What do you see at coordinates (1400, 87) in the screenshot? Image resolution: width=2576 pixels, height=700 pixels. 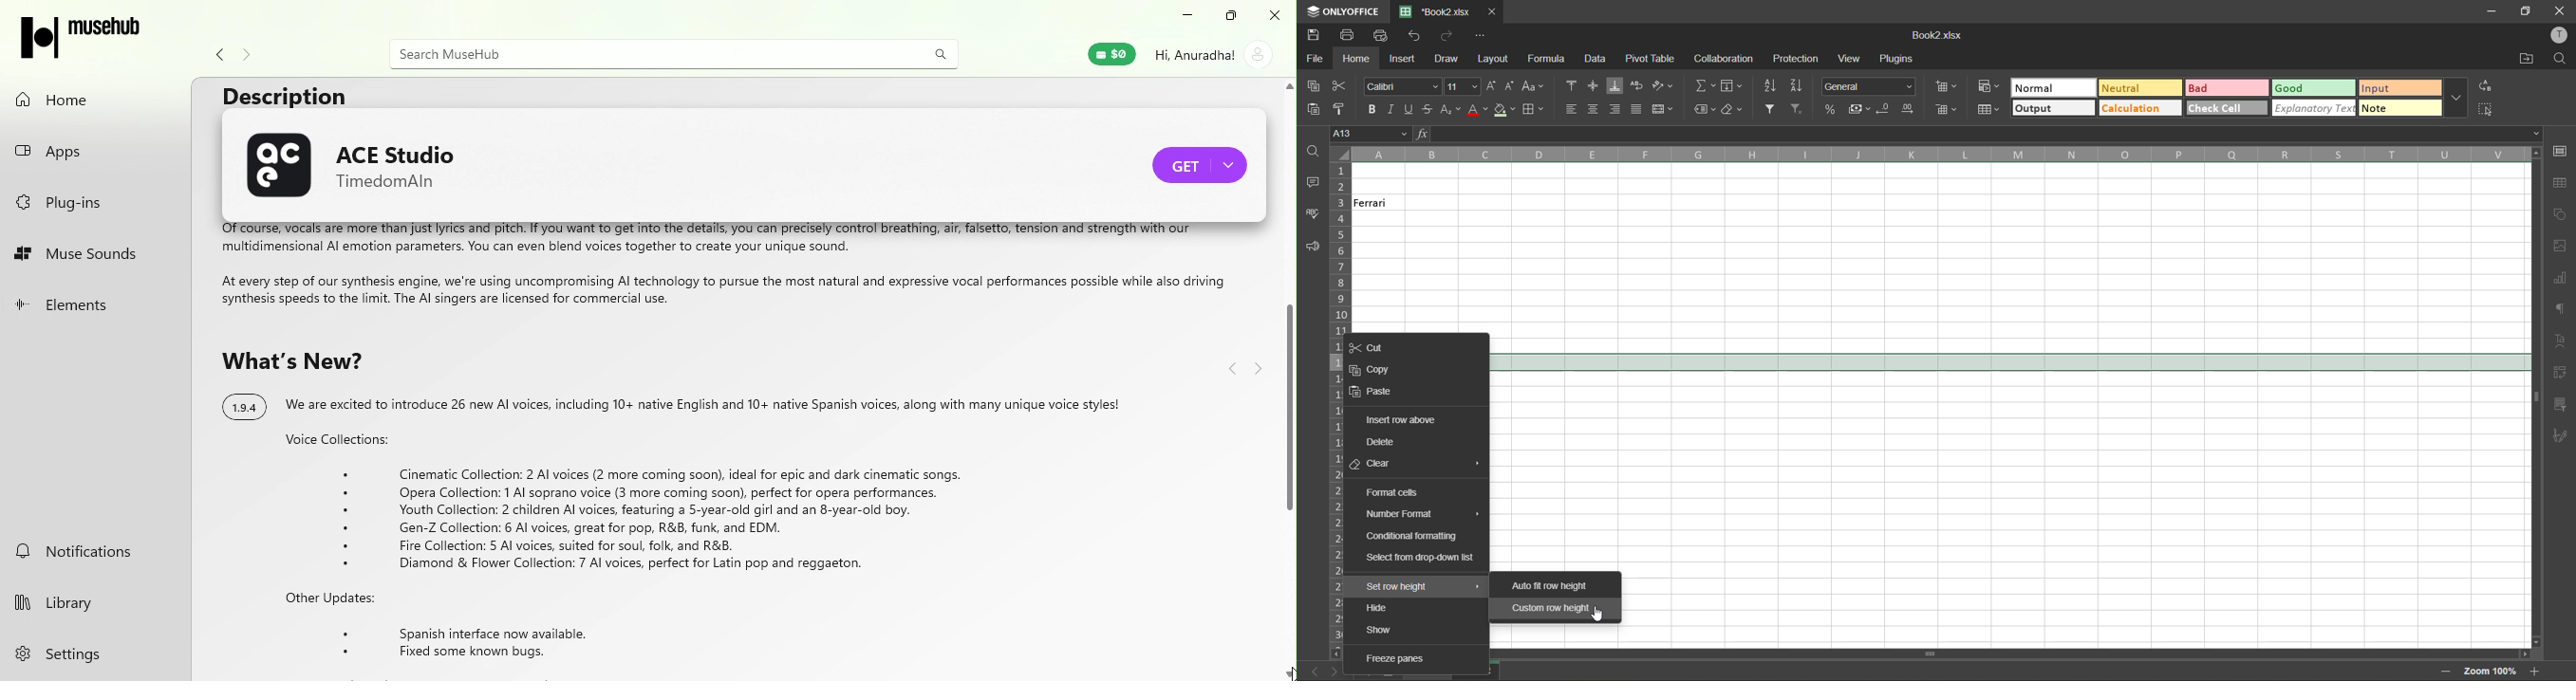 I see `font style` at bounding box center [1400, 87].